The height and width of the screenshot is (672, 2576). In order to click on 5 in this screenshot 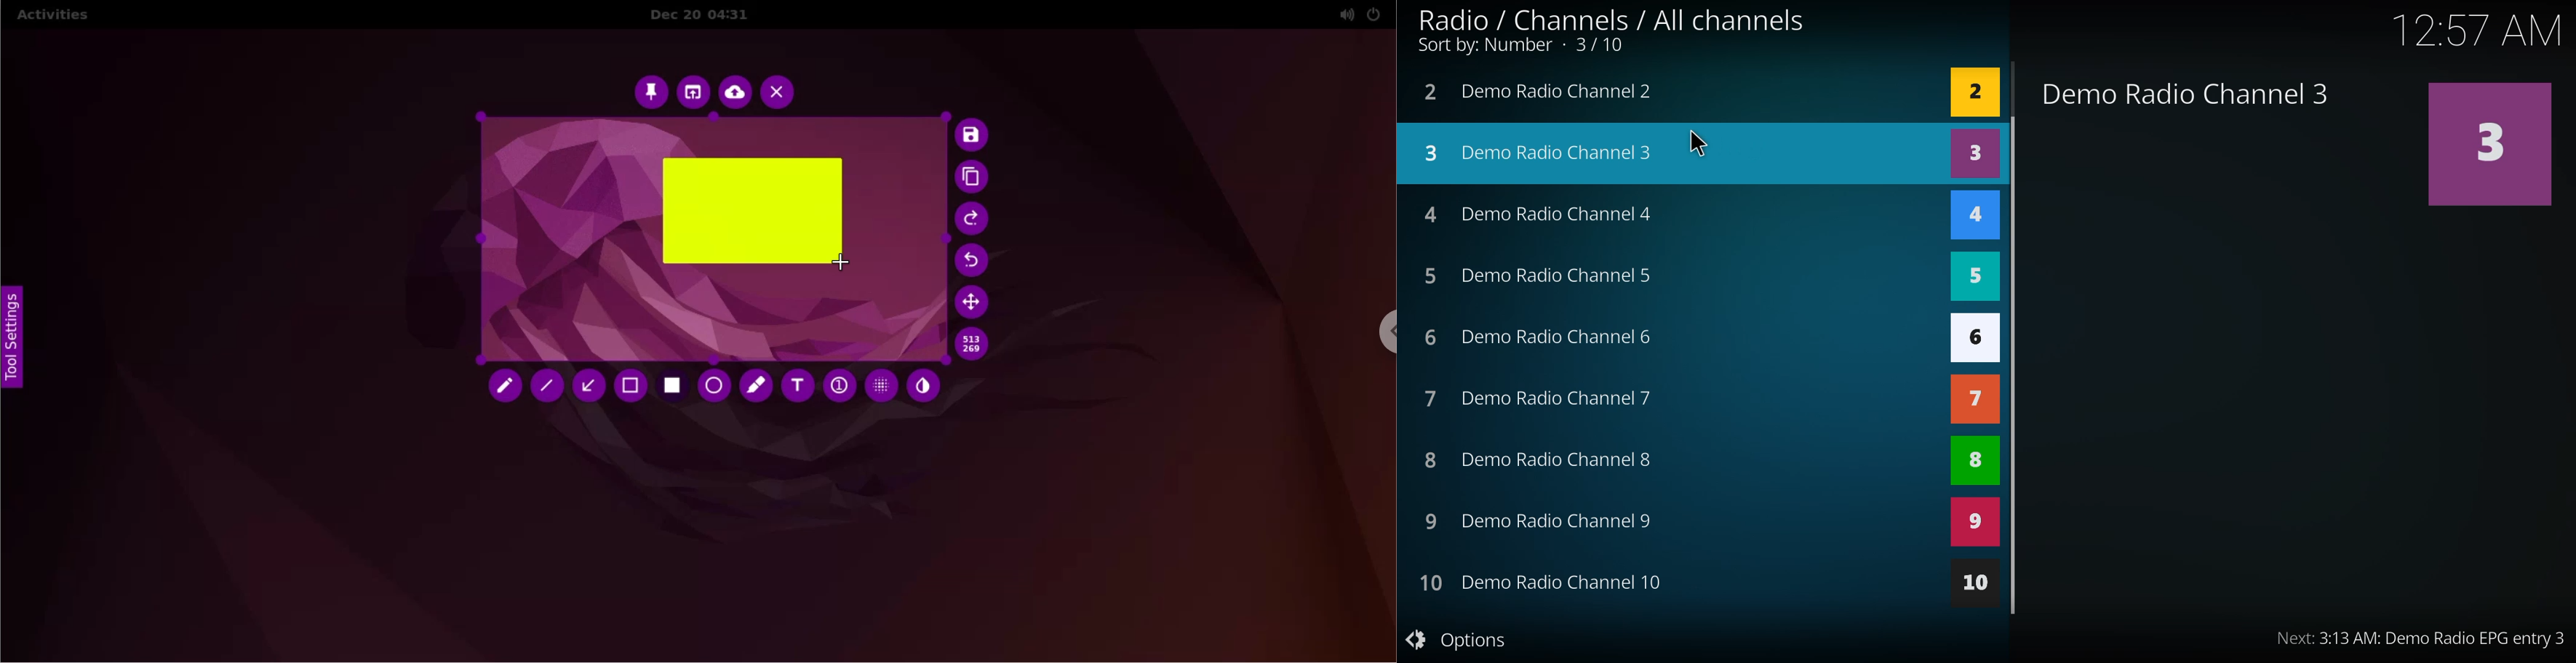, I will do `click(1973, 279)`.